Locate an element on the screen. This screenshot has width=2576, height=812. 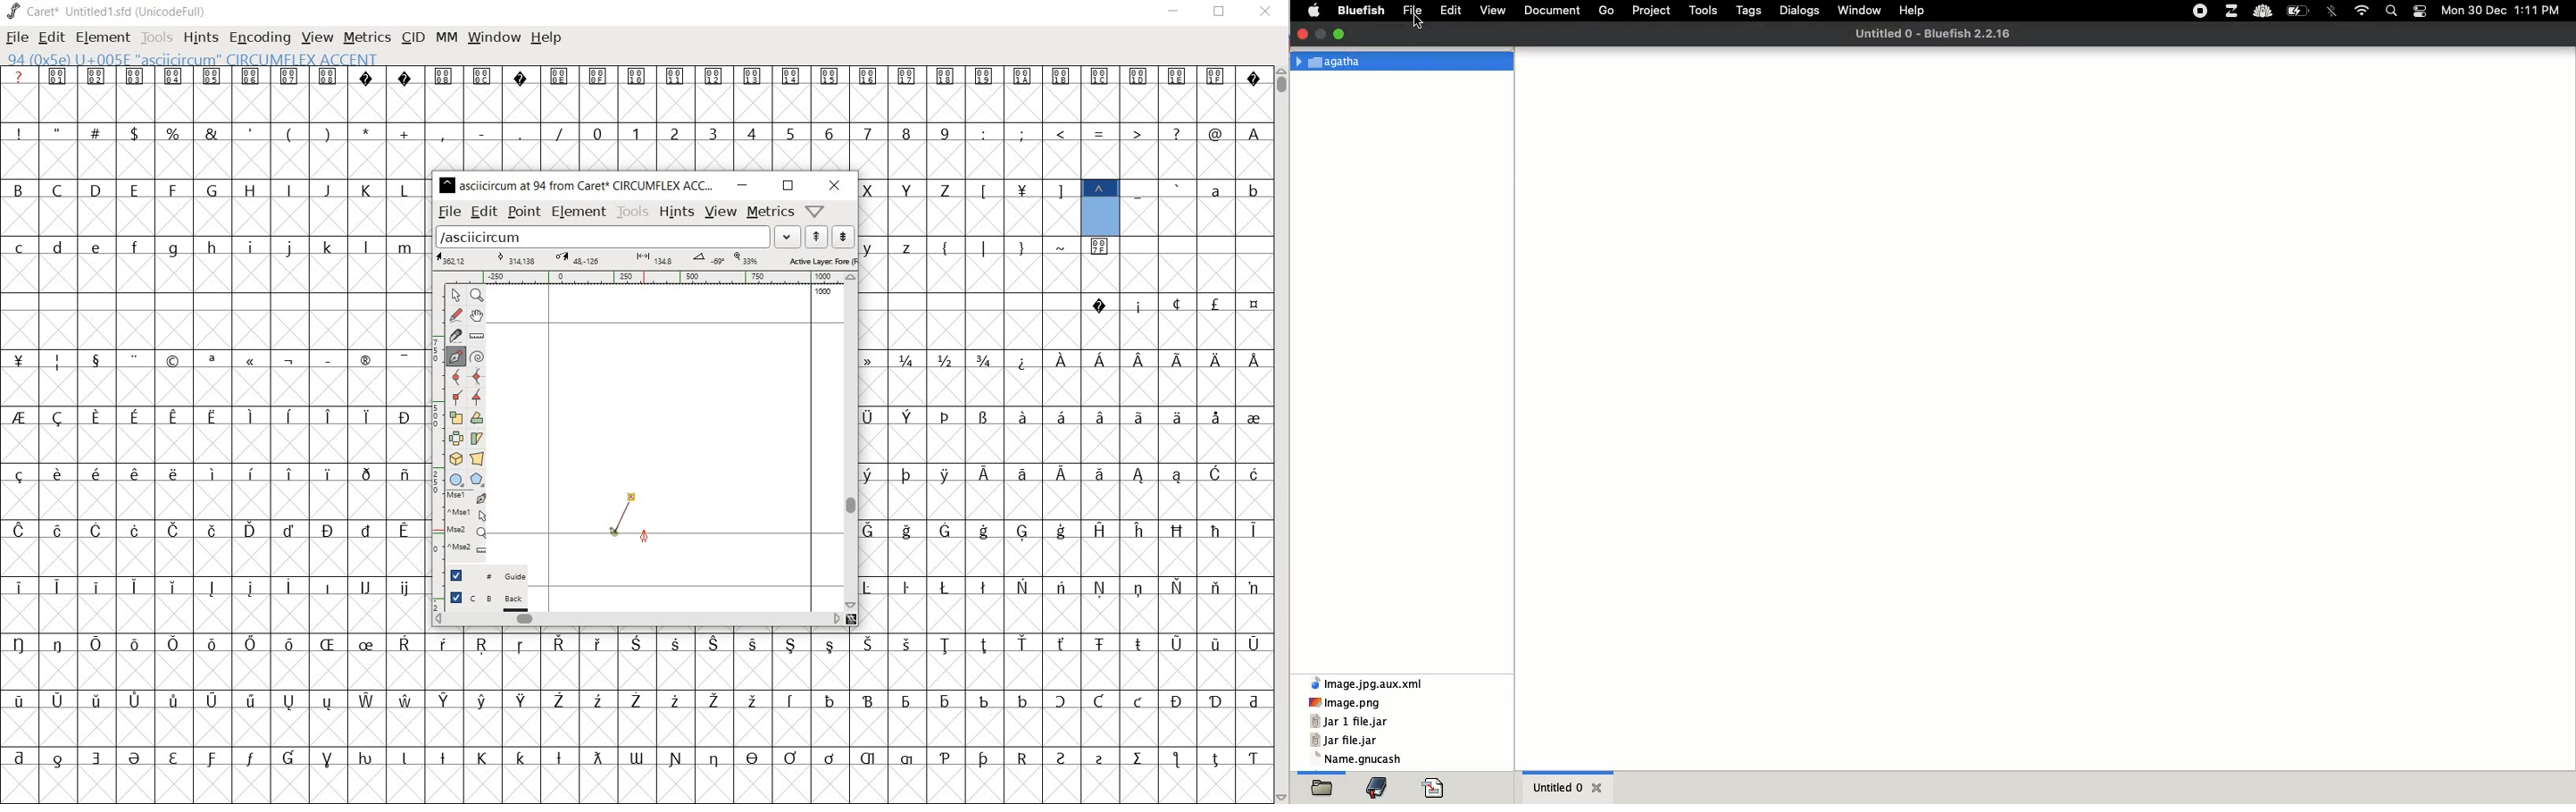
WINDOW is located at coordinates (492, 36).